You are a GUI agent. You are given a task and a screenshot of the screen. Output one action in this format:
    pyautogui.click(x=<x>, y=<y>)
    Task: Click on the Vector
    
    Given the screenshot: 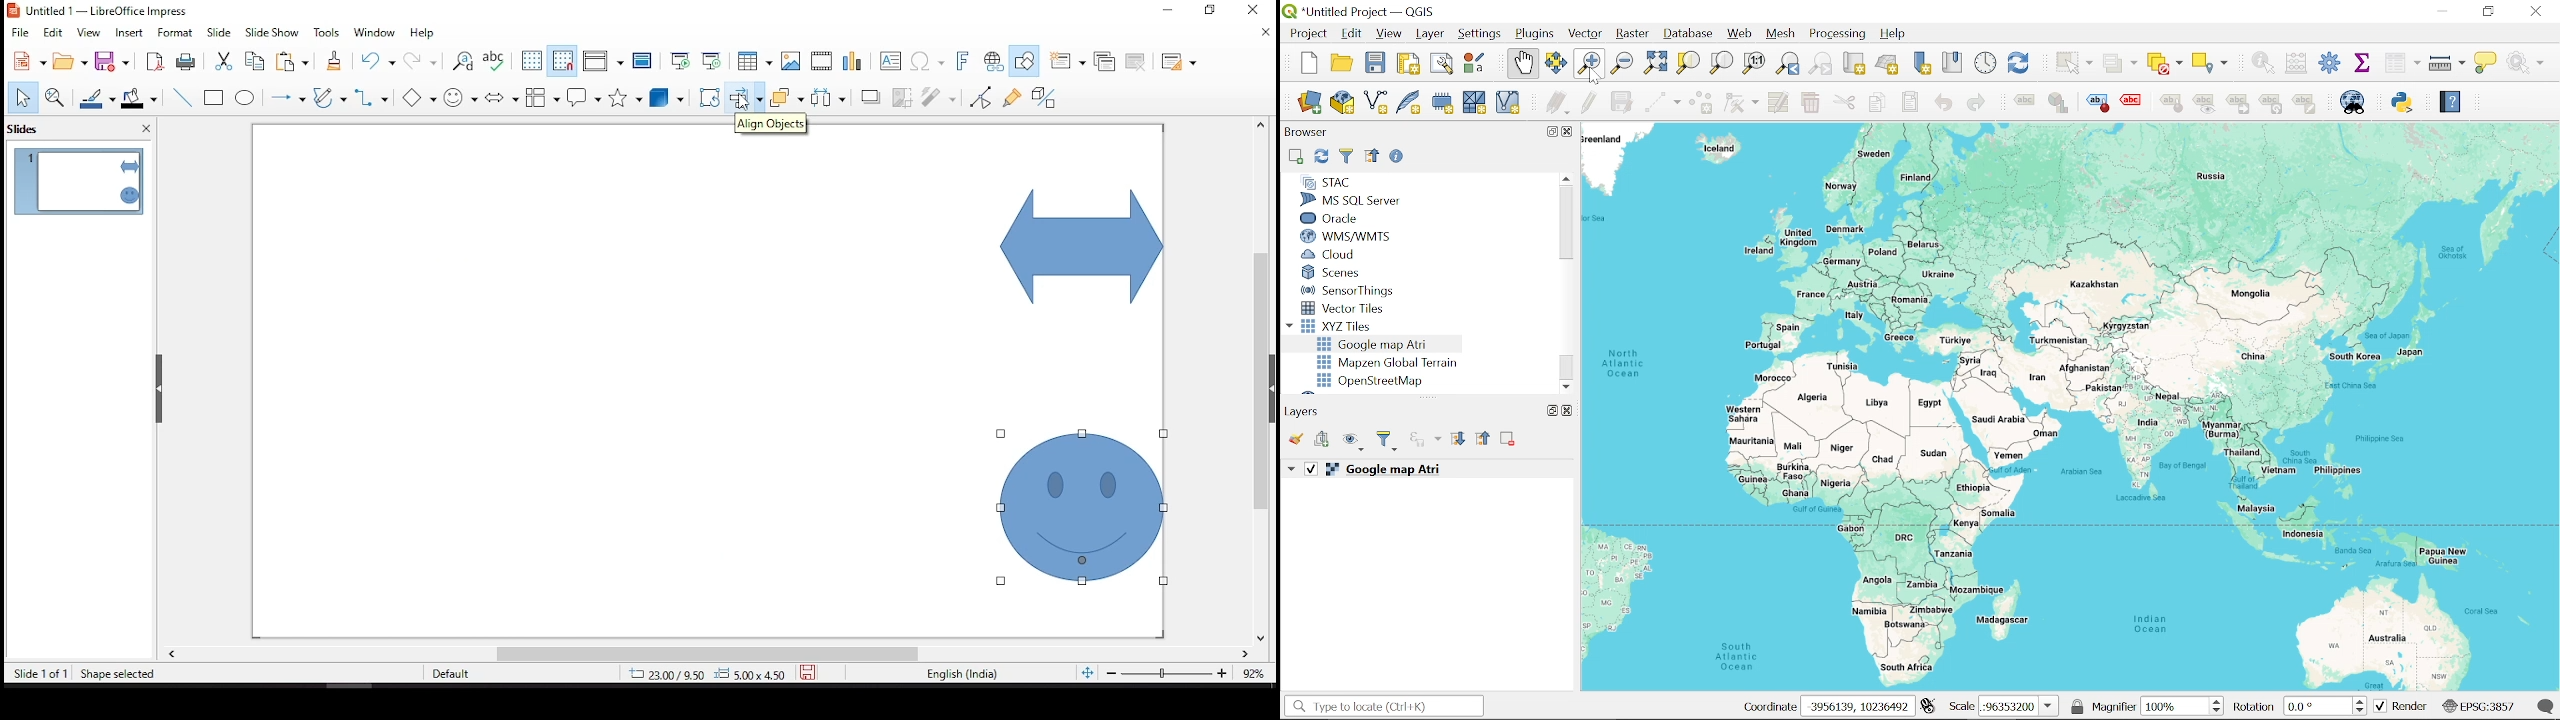 What is the action you would take?
    pyautogui.click(x=1586, y=35)
    